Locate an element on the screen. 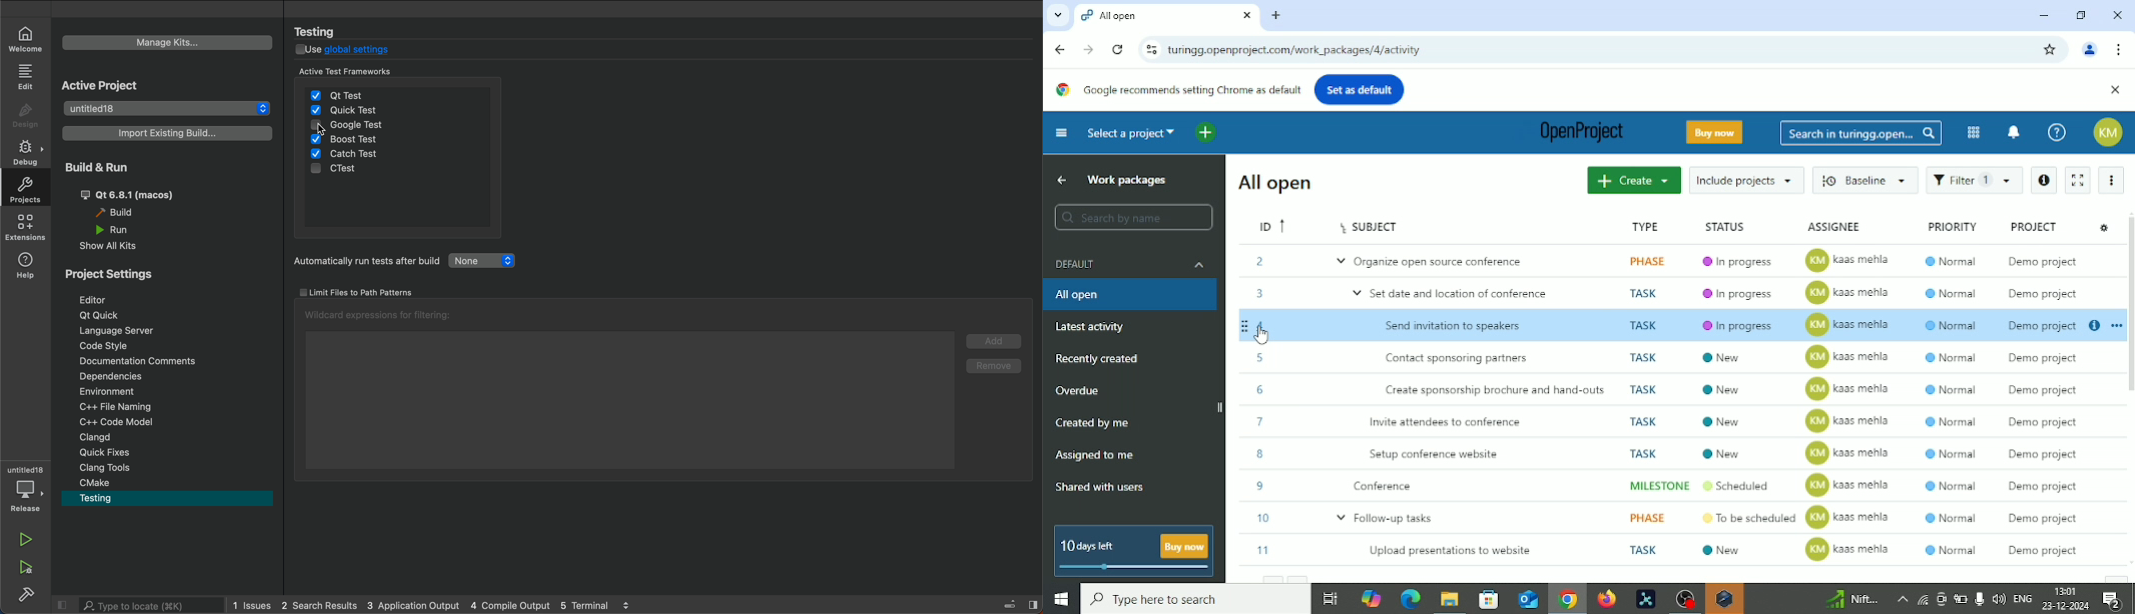  hide sidebar is located at coordinates (1221, 406).